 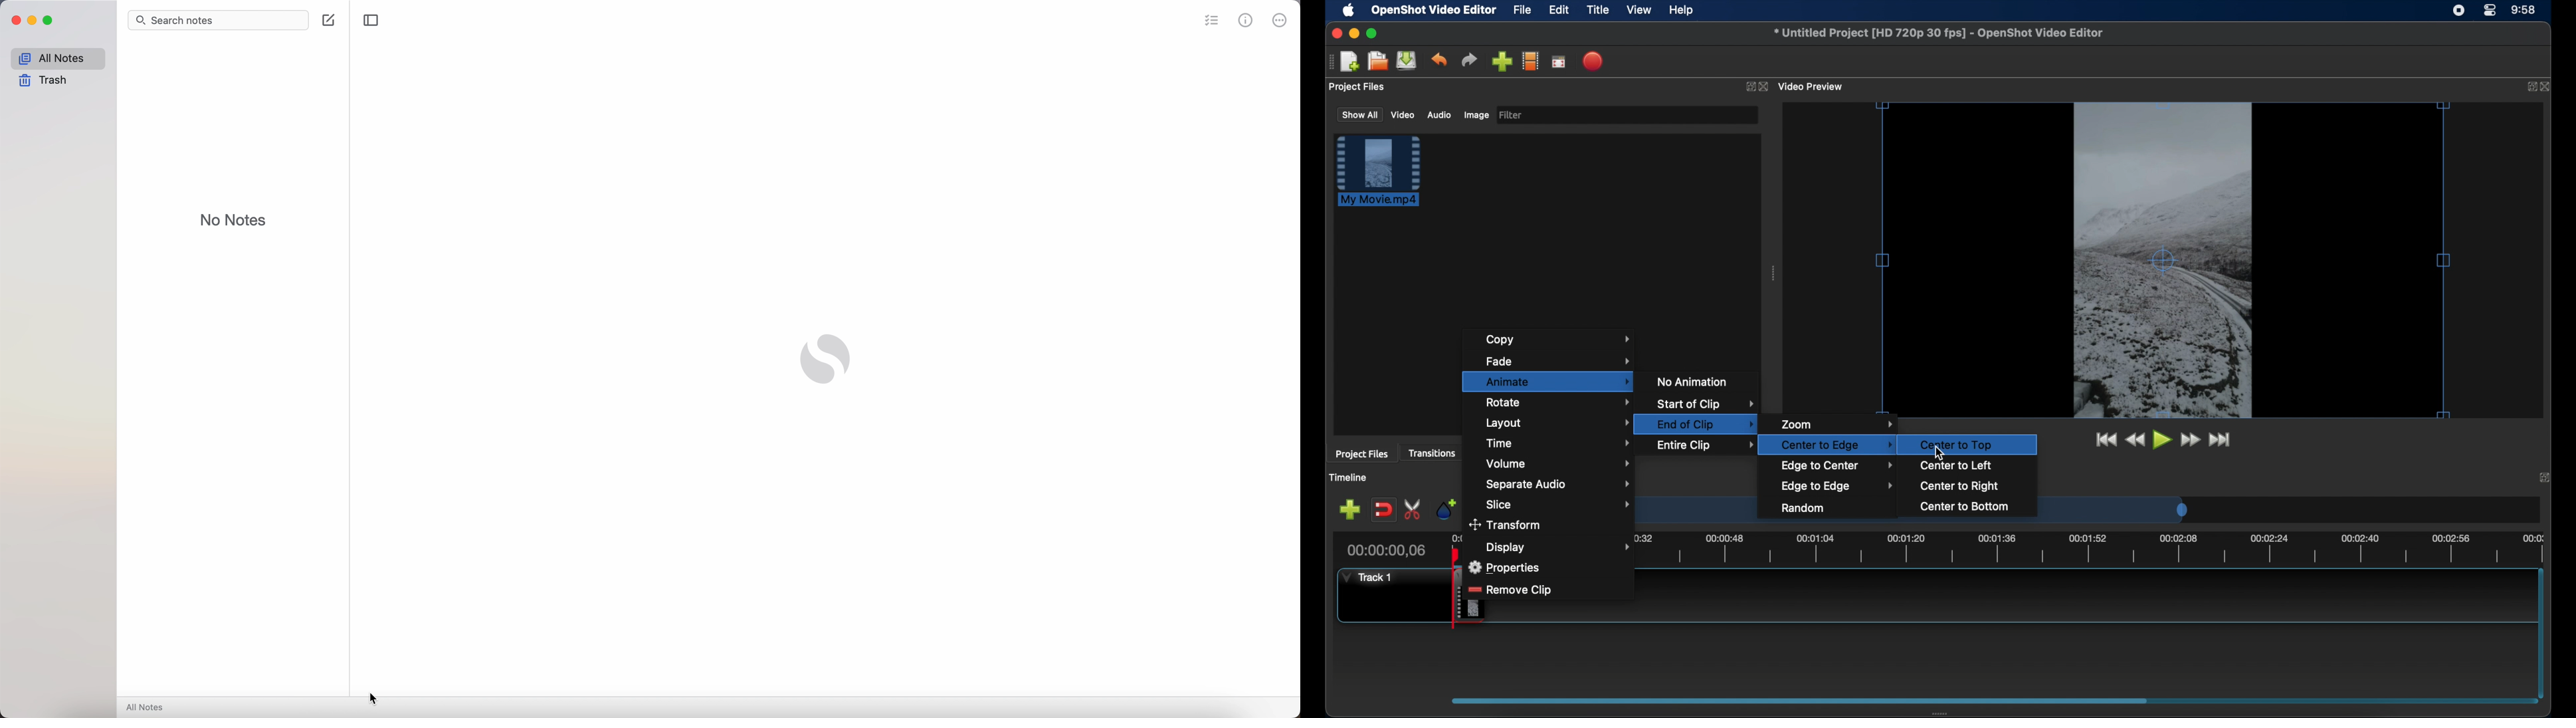 What do you see at coordinates (2547, 86) in the screenshot?
I see `close` at bounding box center [2547, 86].